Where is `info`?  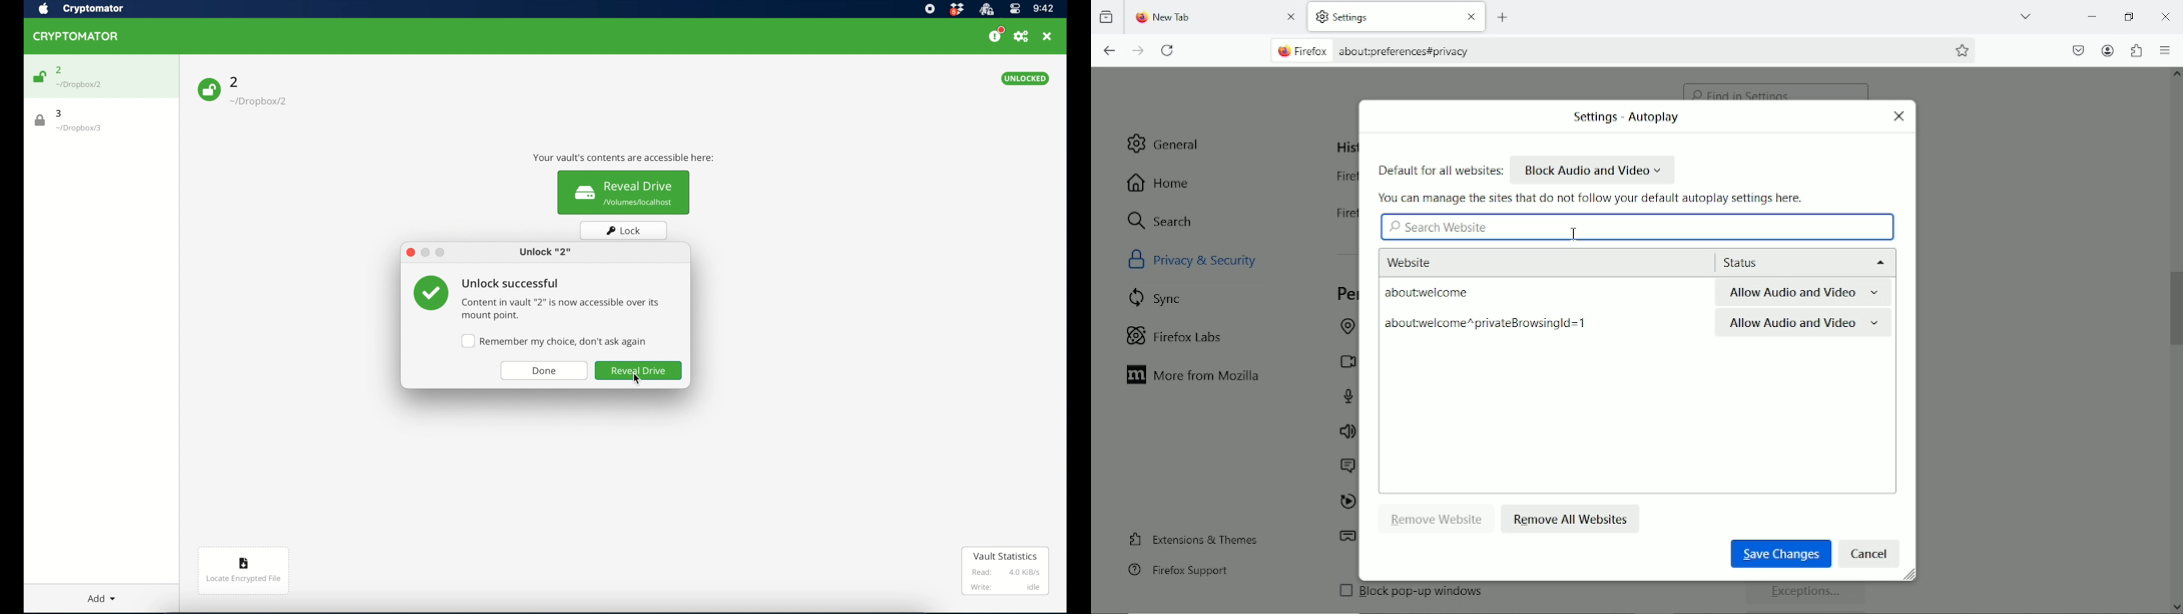
info is located at coordinates (560, 309).